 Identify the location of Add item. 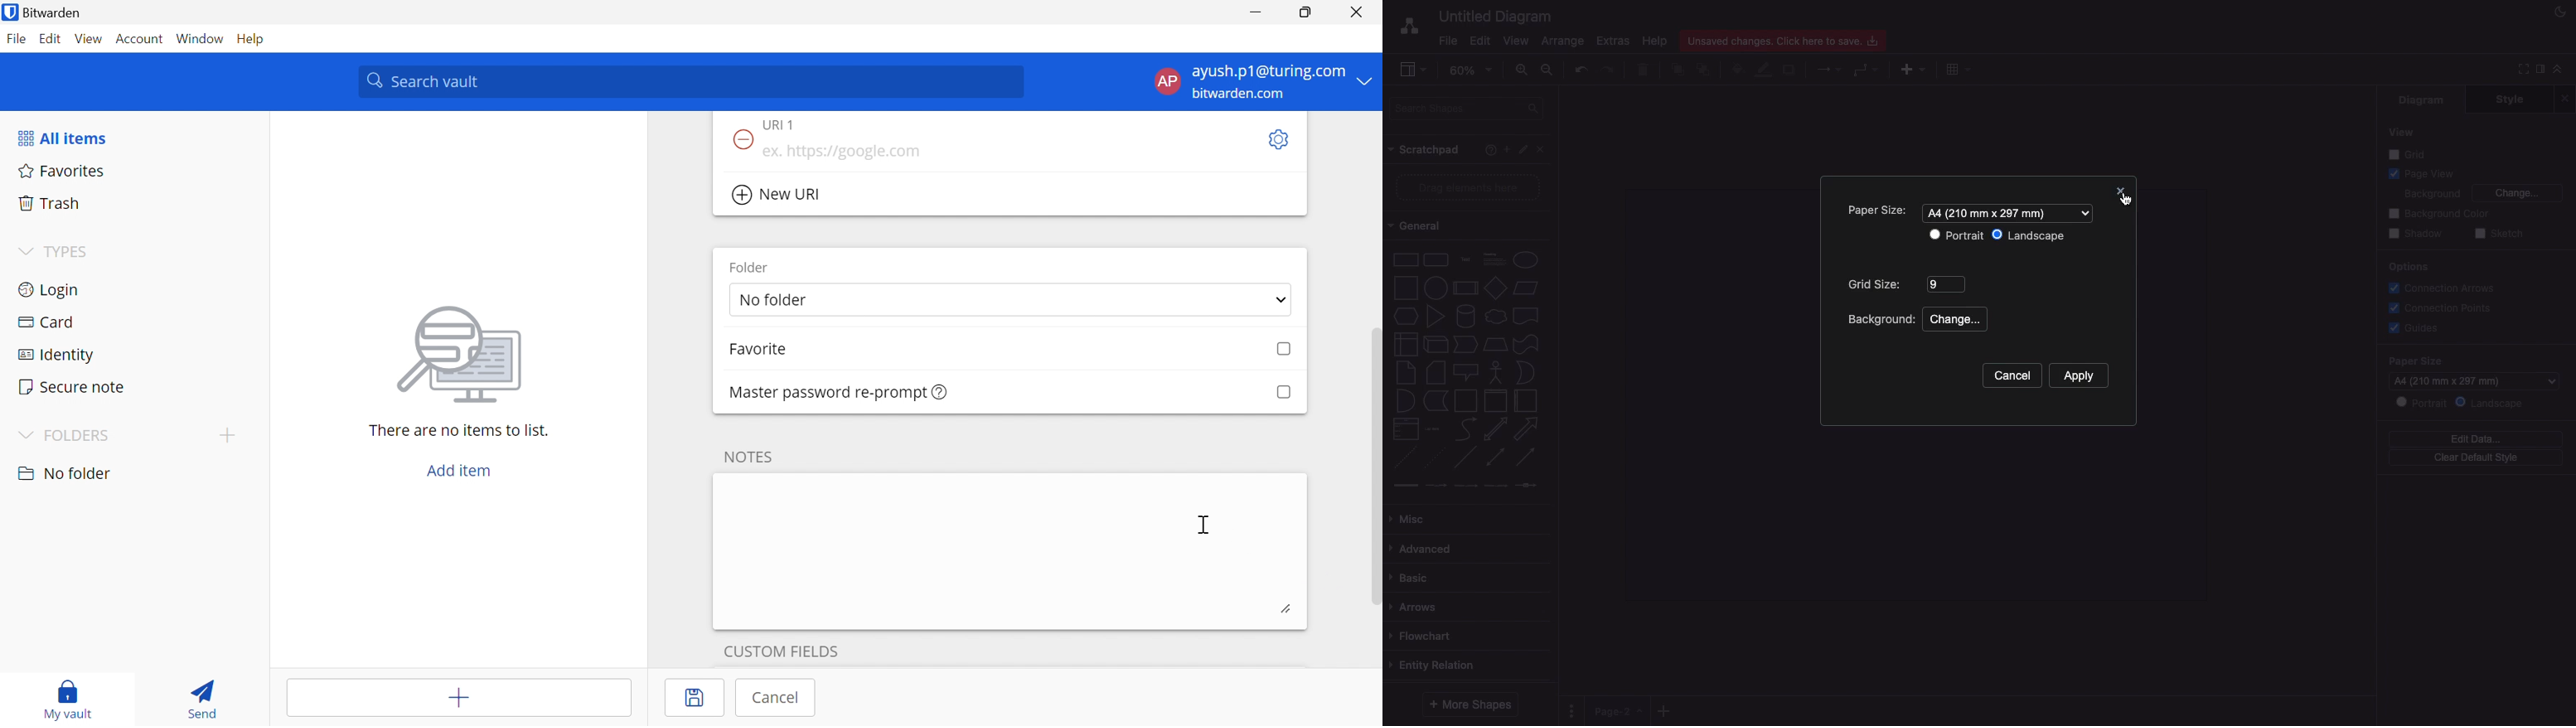
(460, 470).